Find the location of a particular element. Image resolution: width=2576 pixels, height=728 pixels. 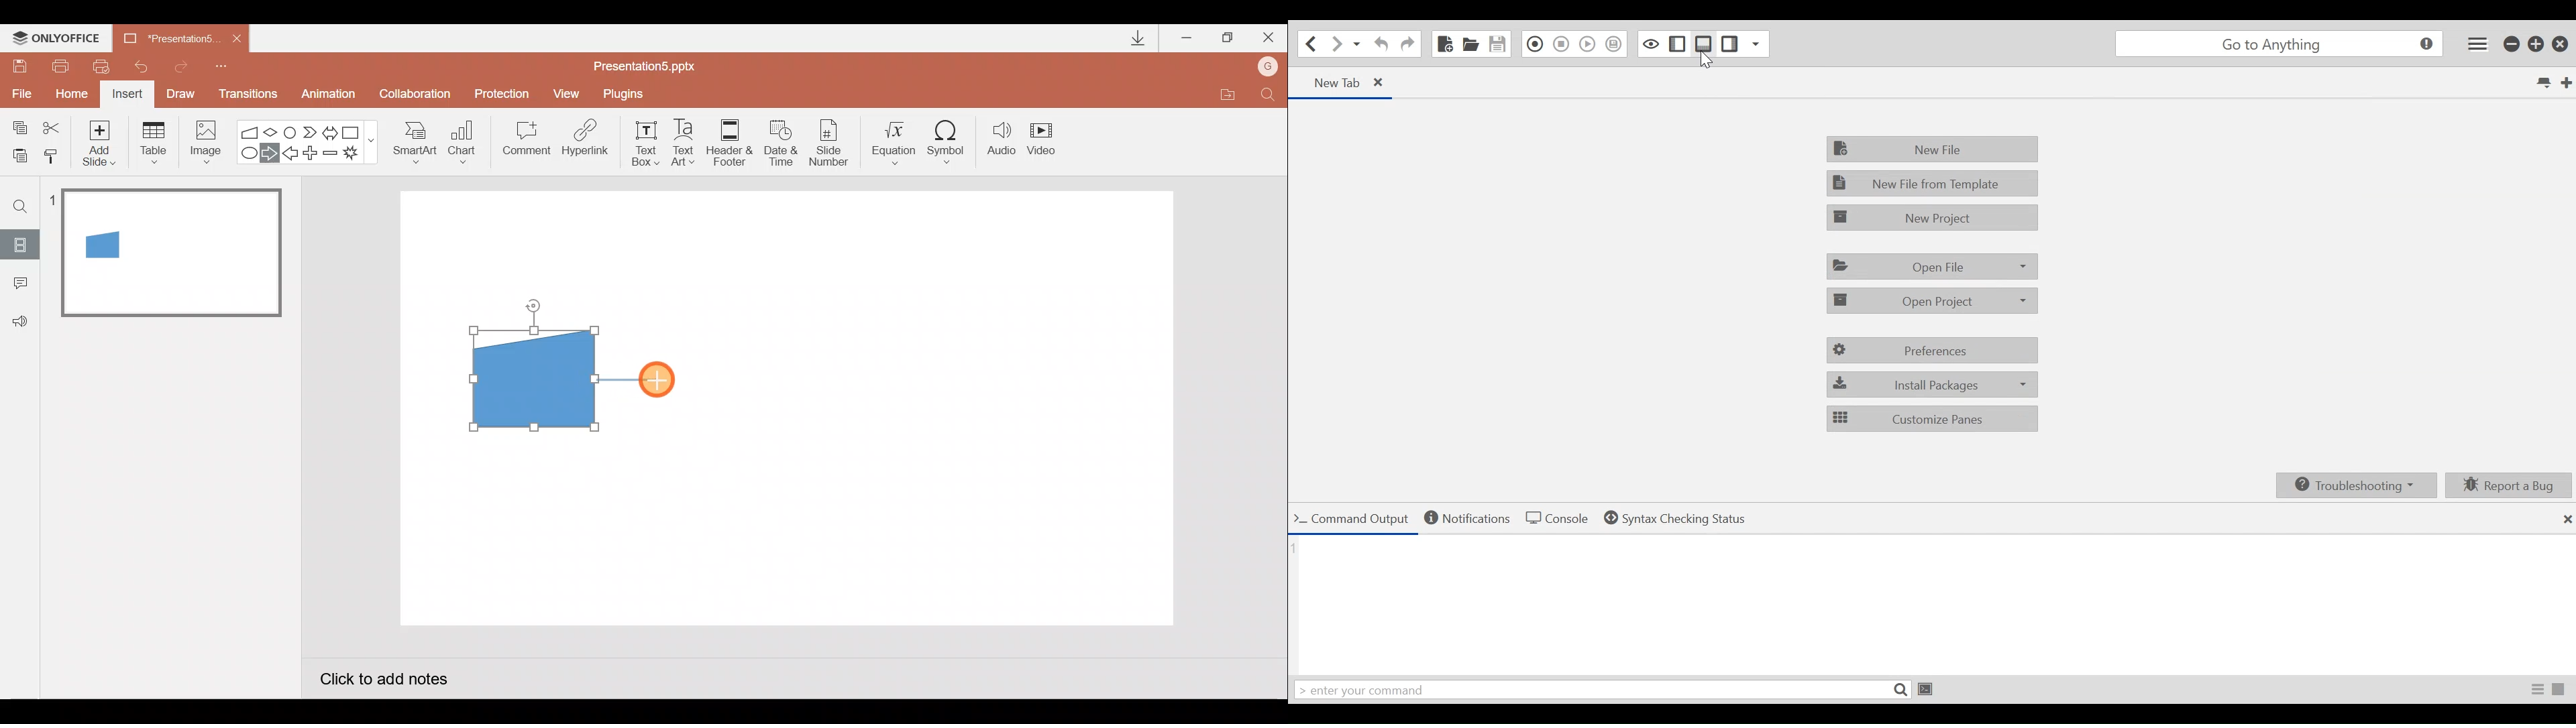

Left arrow is located at coordinates (291, 155).